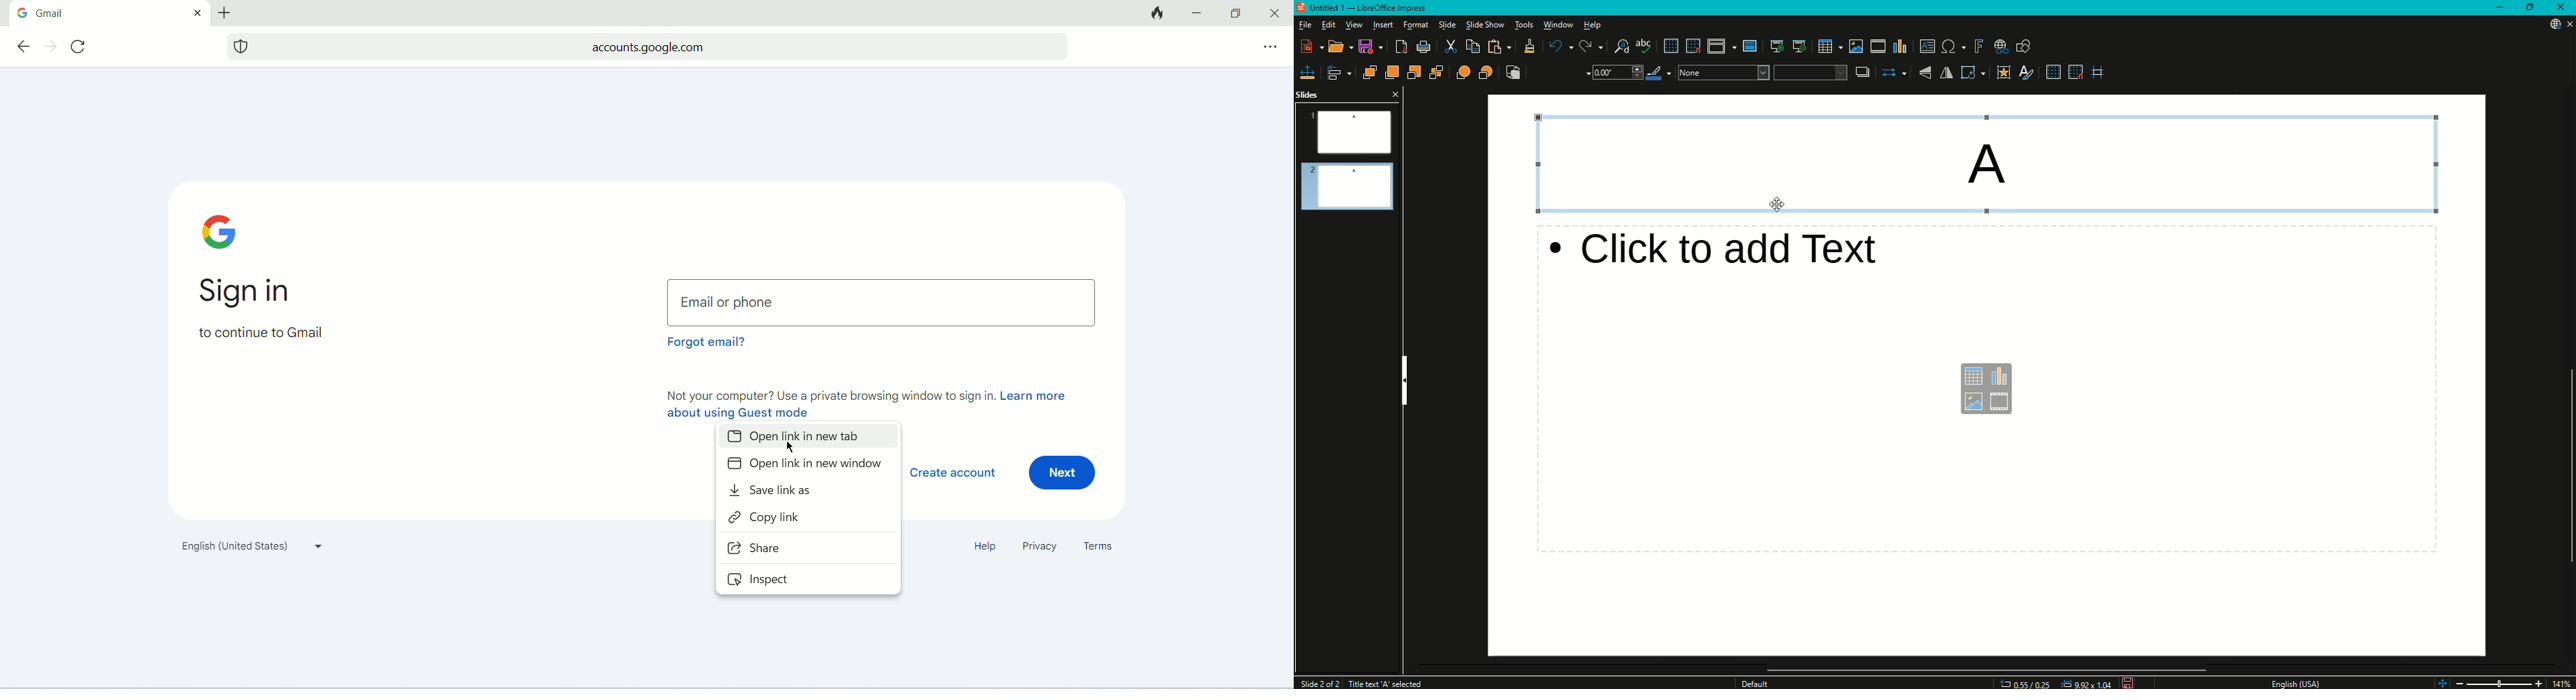  What do you see at coordinates (1615, 76) in the screenshot?
I see `Drop Down` at bounding box center [1615, 76].